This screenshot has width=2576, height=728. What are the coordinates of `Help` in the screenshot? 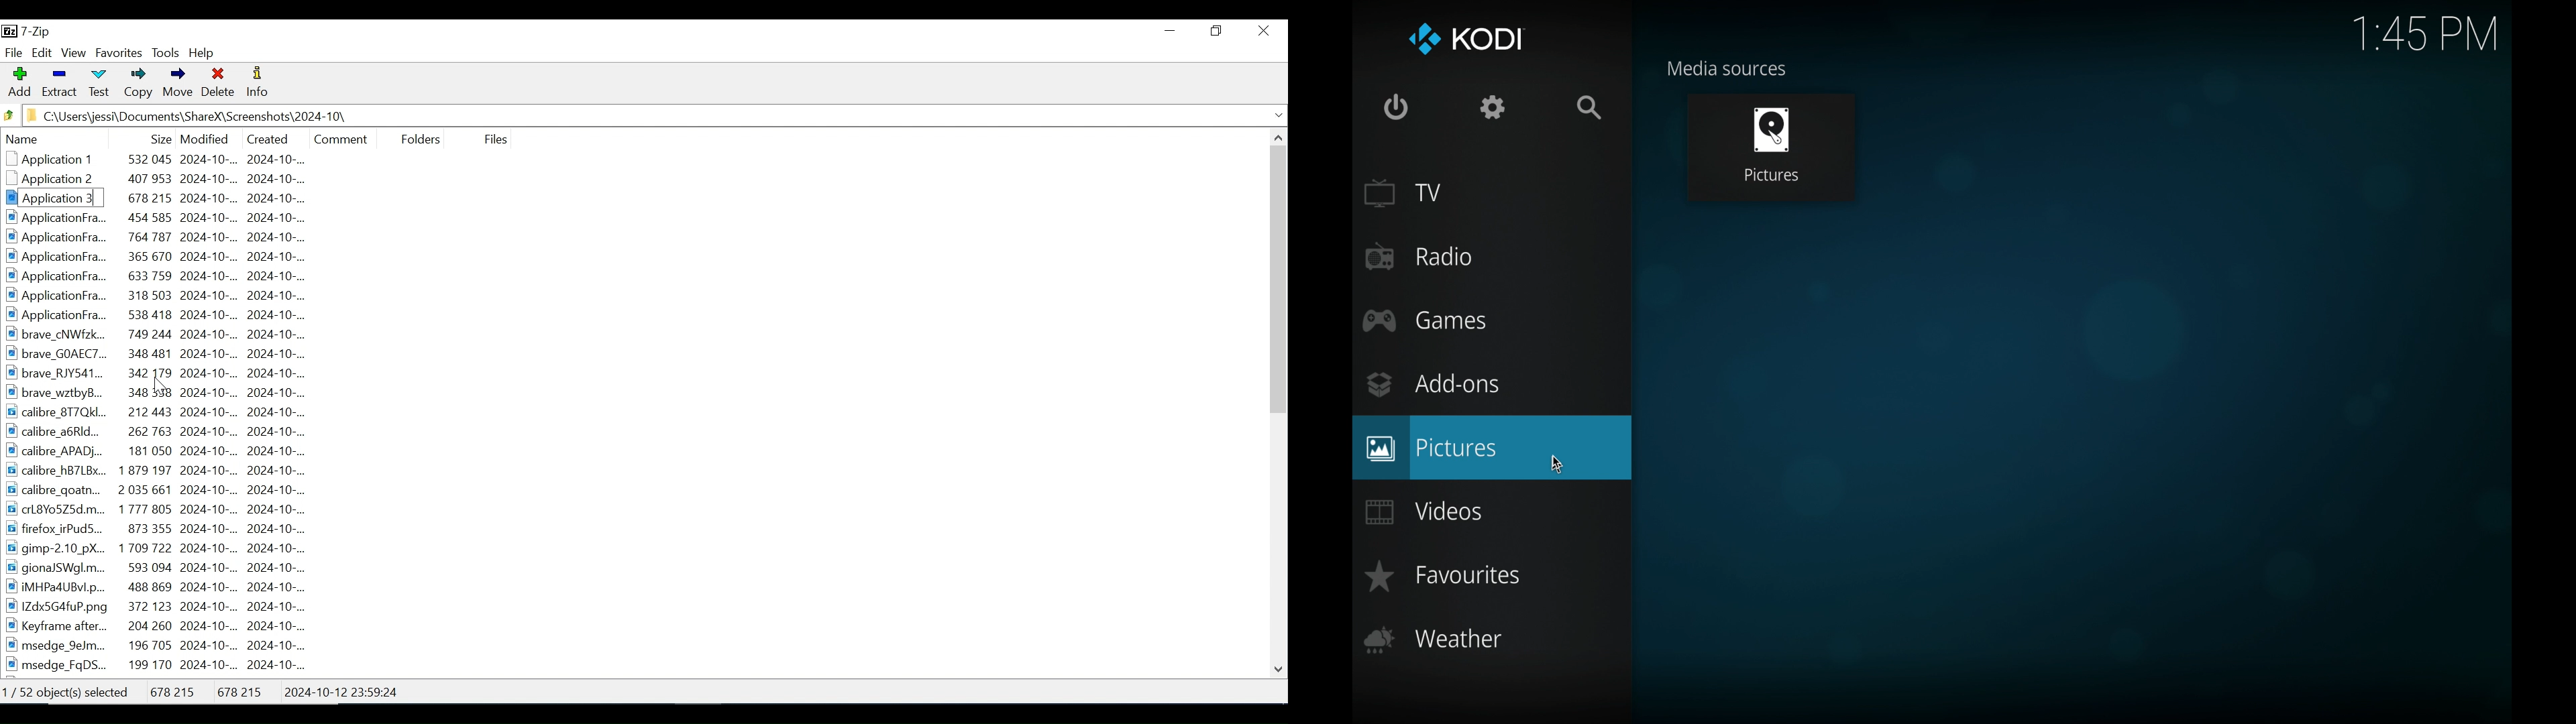 It's located at (203, 52).